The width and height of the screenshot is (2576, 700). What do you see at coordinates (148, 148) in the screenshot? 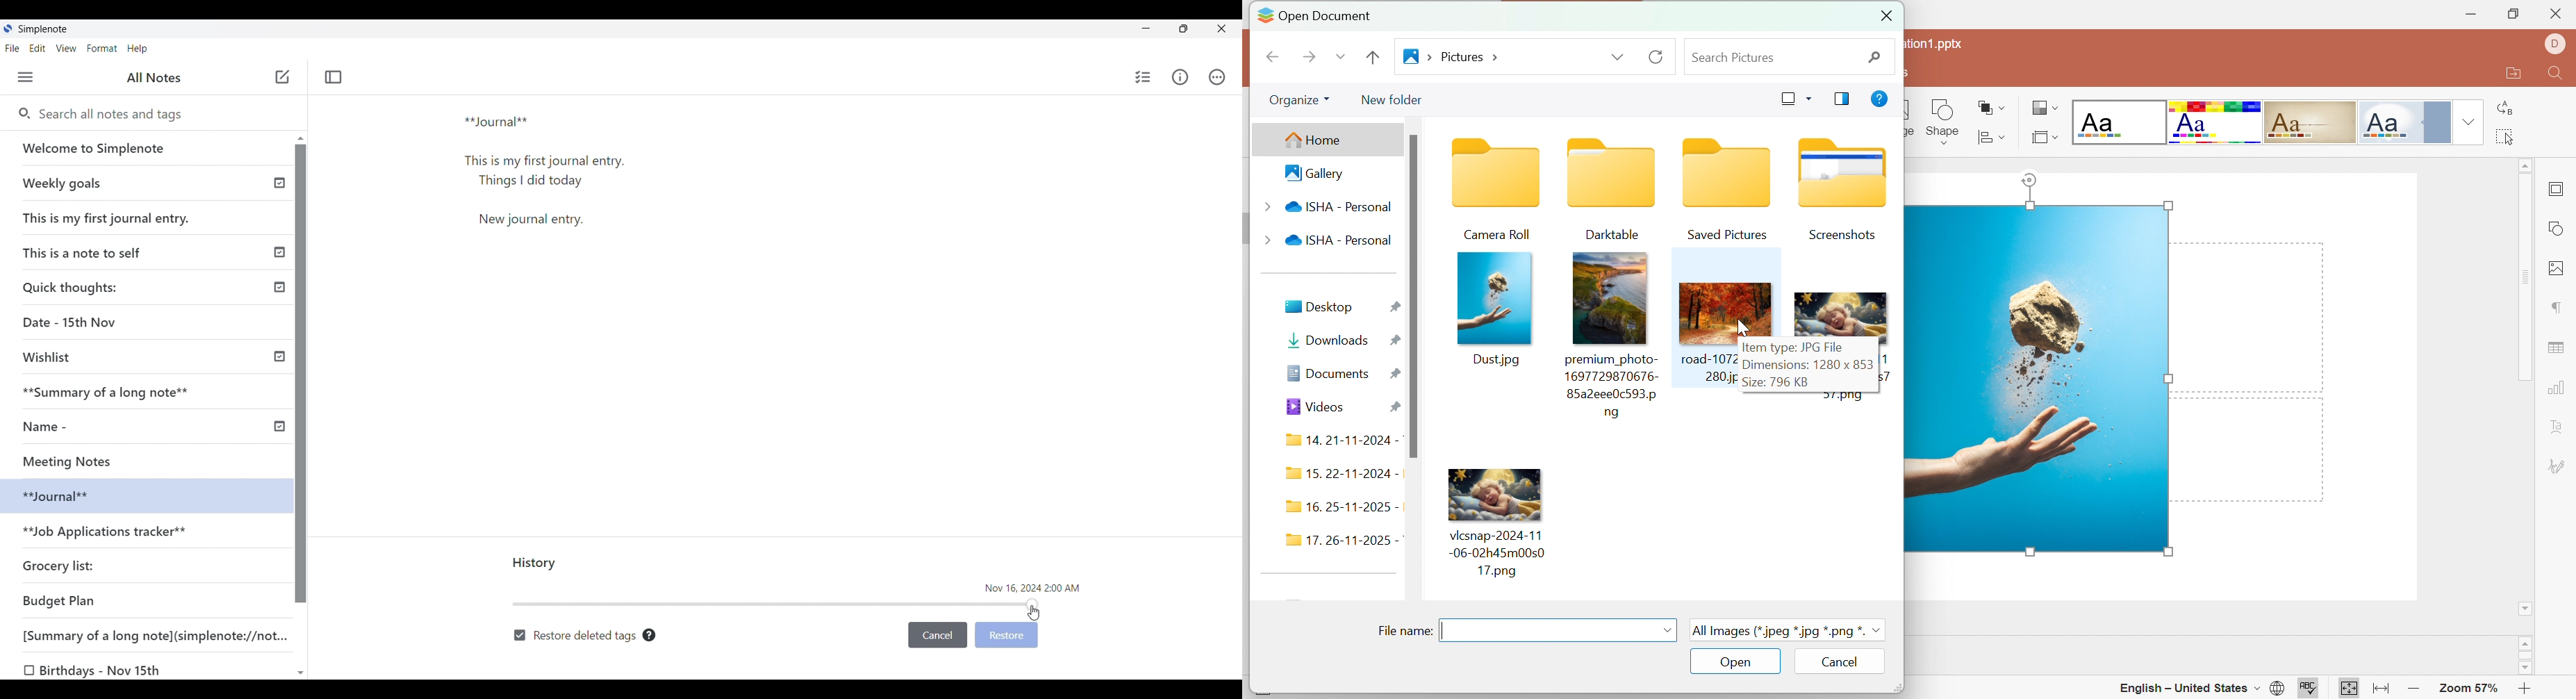
I see `Welcome note by SimpleNote` at bounding box center [148, 148].